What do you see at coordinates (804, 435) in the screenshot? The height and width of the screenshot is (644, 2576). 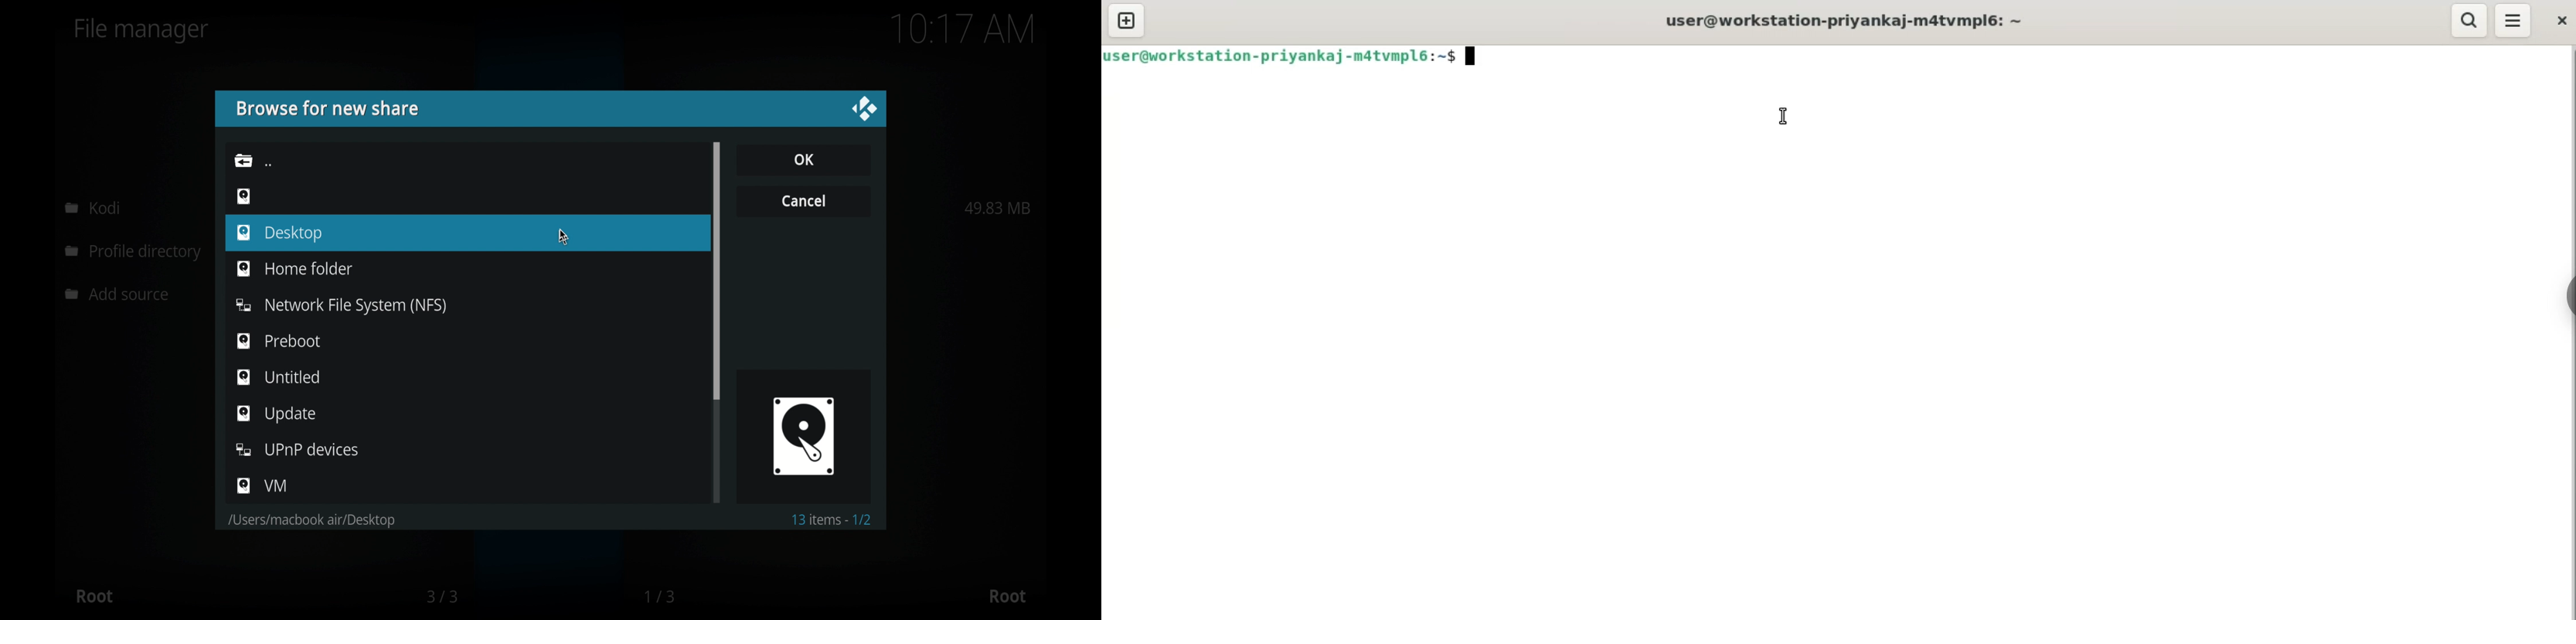 I see `kodi icon` at bounding box center [804, 435].